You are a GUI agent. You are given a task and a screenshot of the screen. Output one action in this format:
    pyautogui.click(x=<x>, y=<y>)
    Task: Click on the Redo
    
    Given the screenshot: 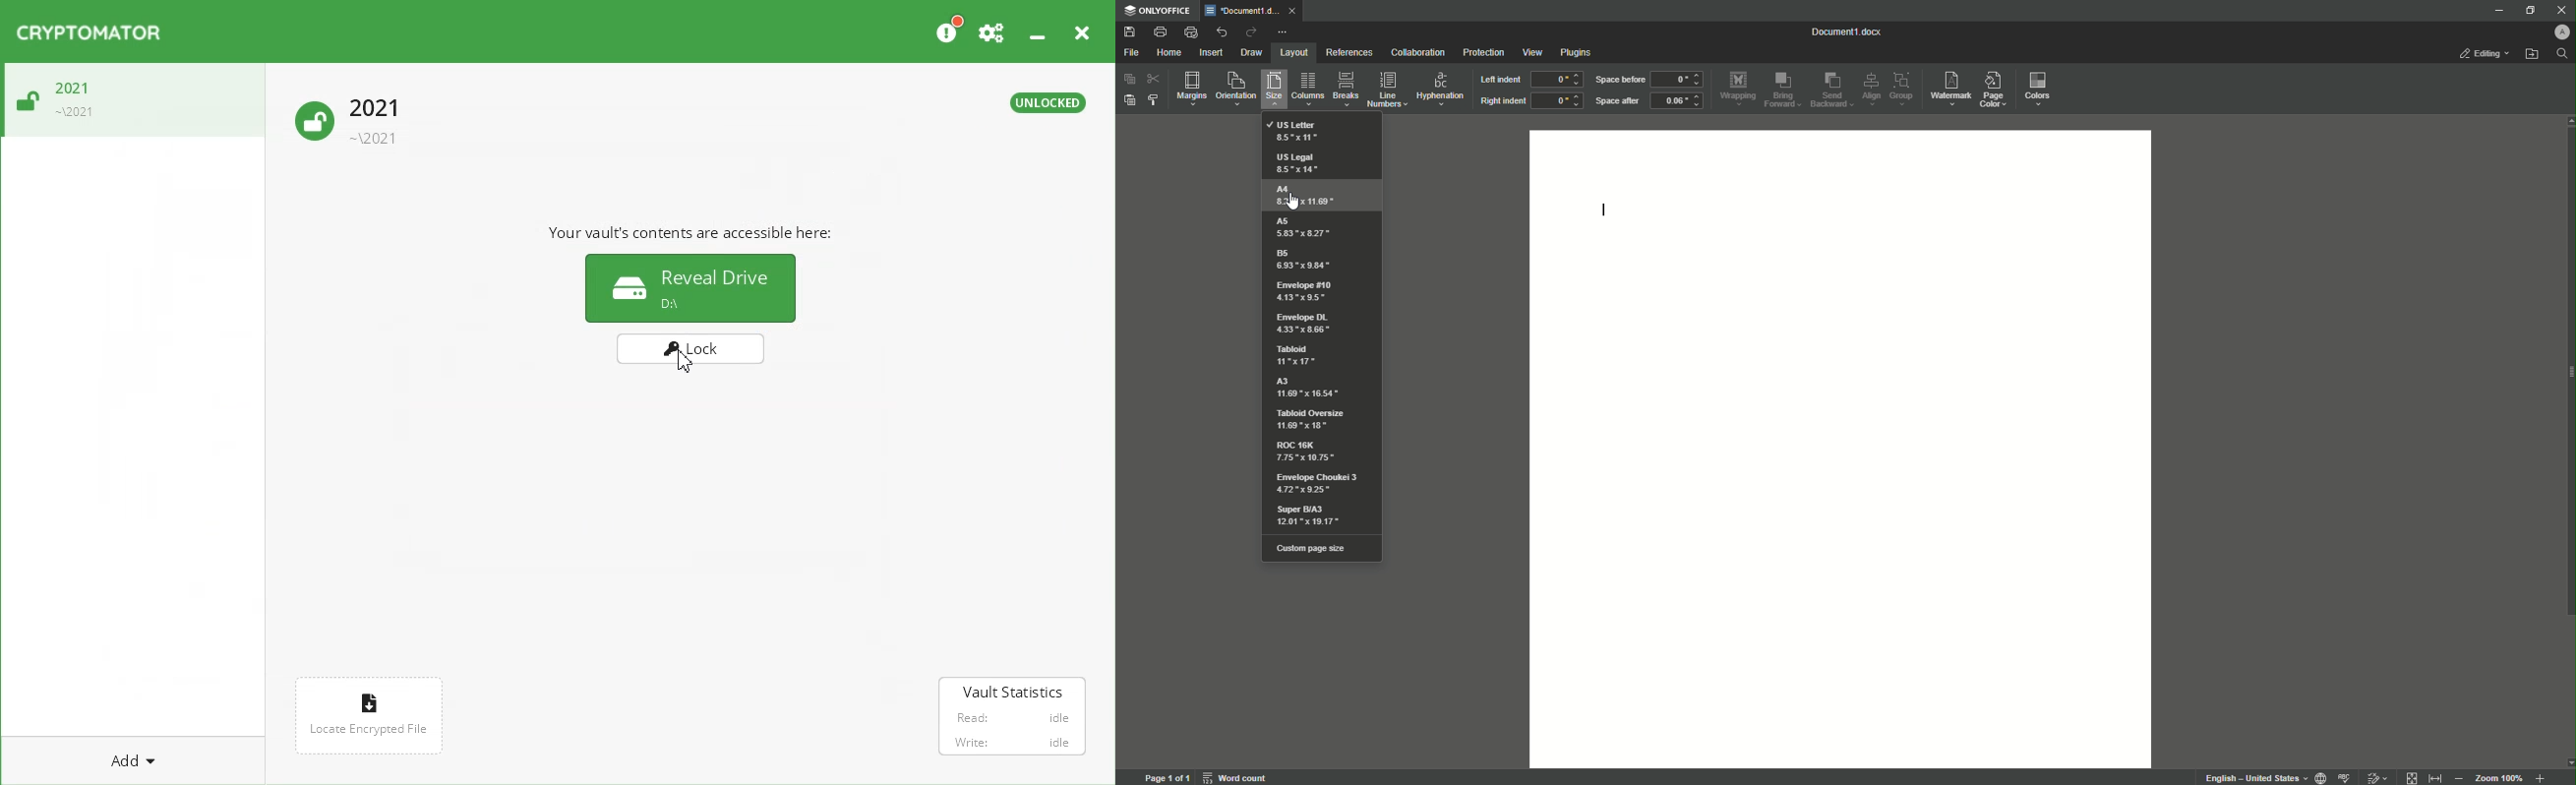 What is the action you would take?
    pyautogui.click(x=1248, y=31)
    